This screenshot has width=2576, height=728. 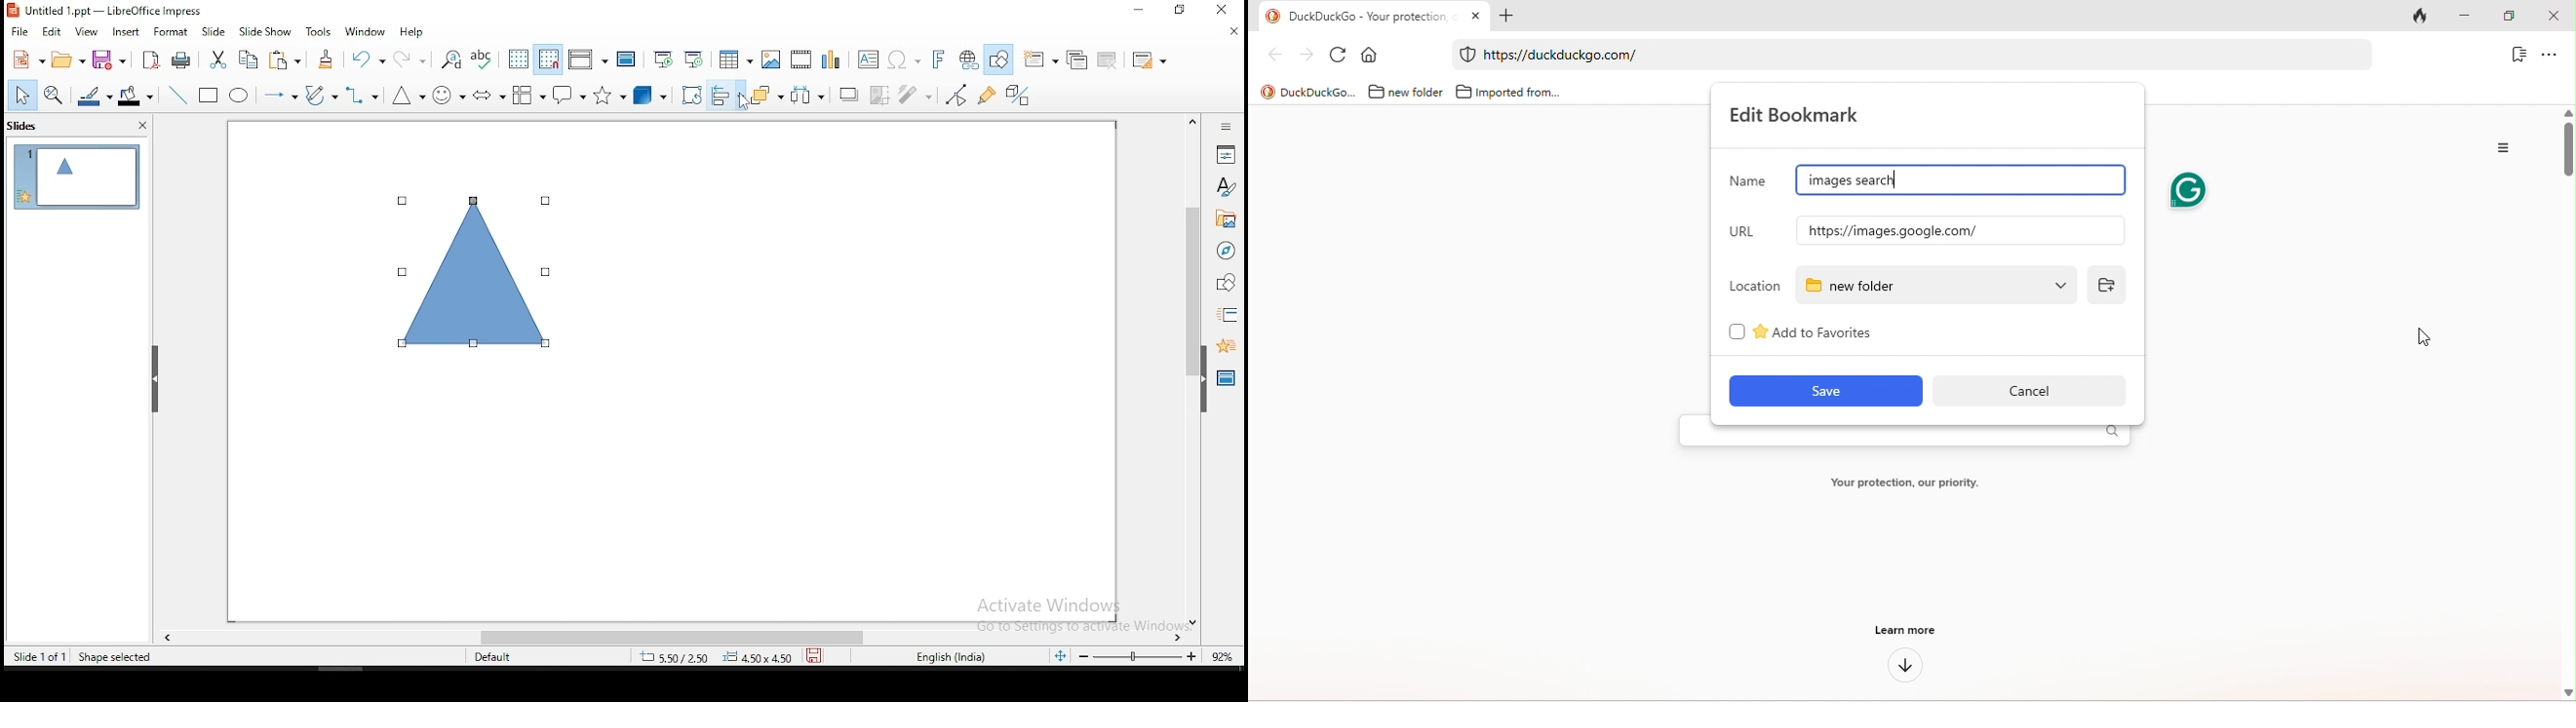 I want to click on block arrows, so click(x=488, y=94).